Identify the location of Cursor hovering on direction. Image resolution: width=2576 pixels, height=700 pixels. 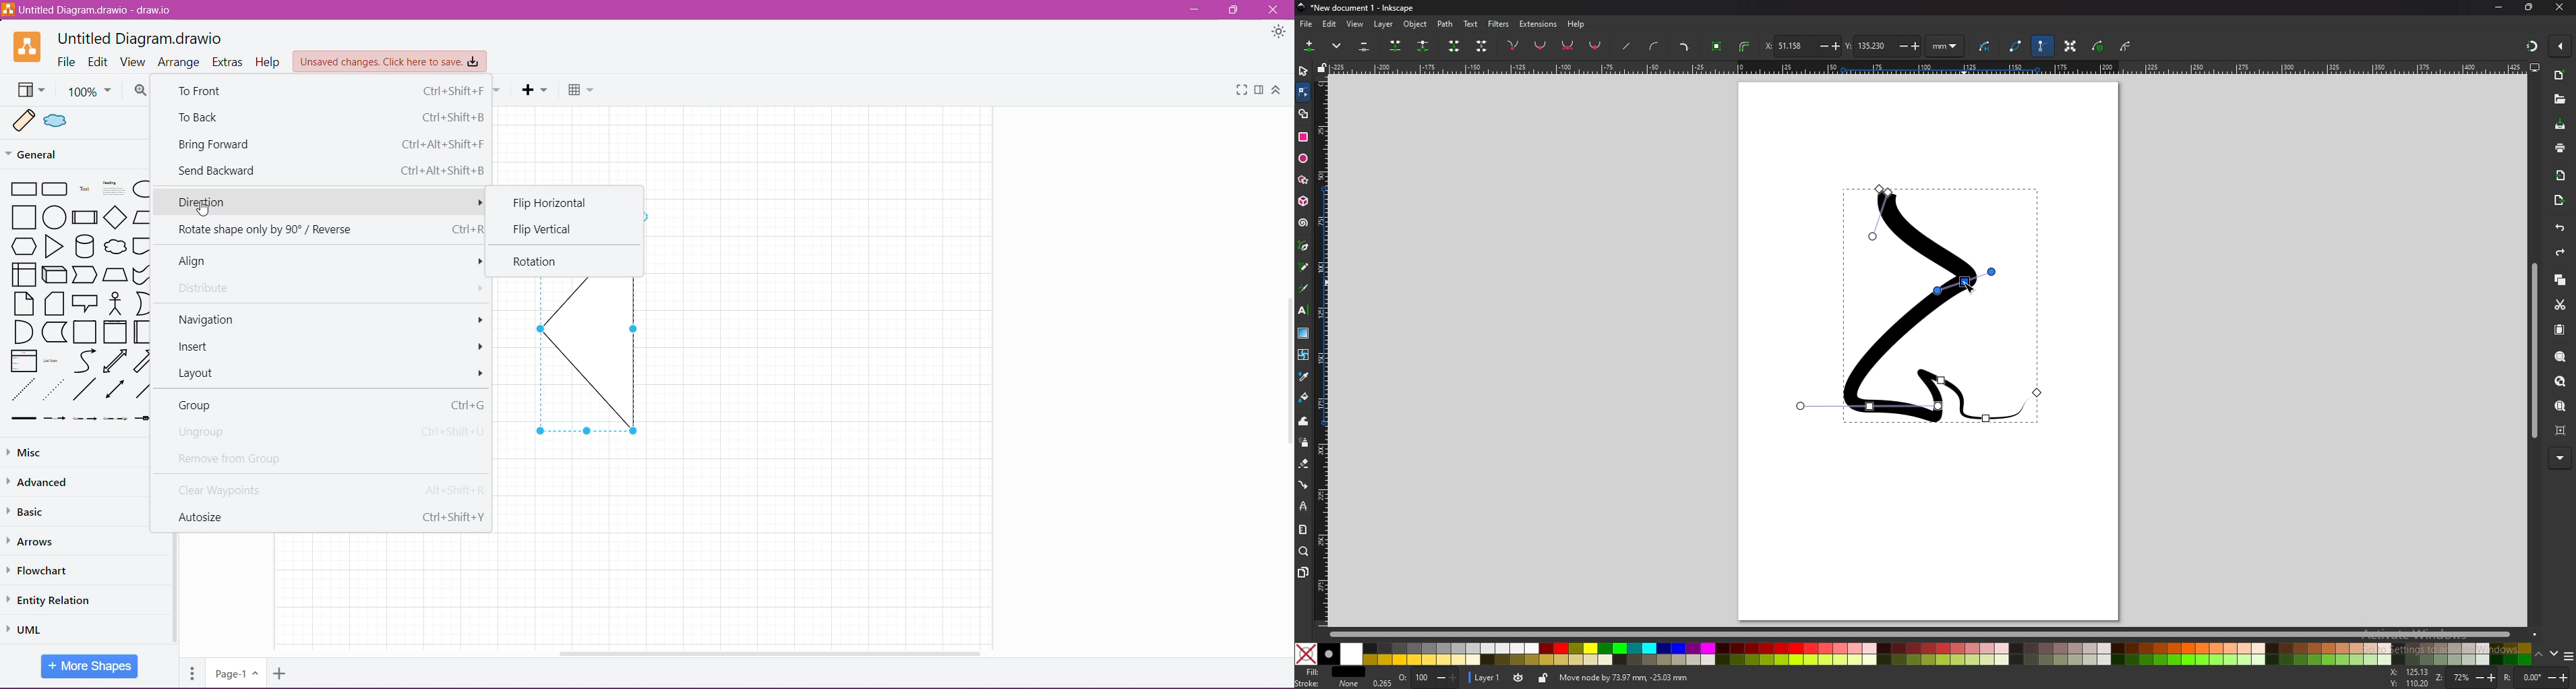
(208, 210).